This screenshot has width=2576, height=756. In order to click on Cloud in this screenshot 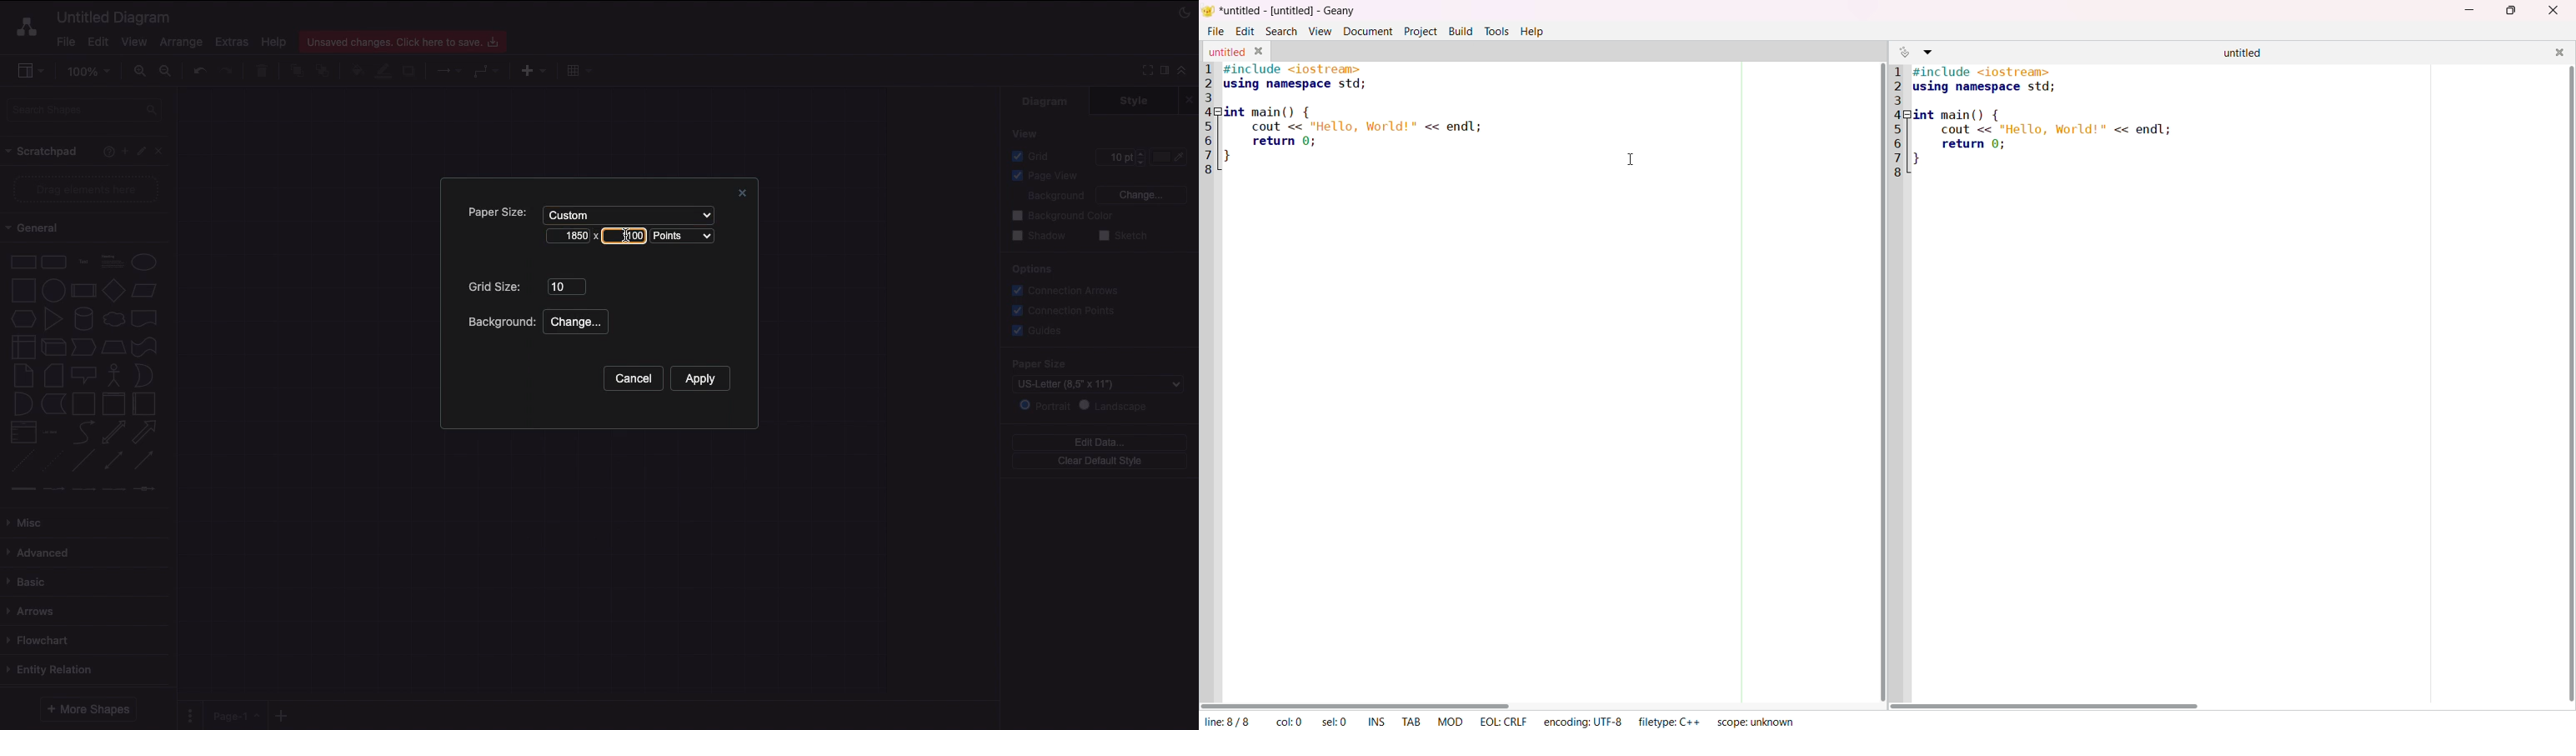, I will do `click(113, 319)`.